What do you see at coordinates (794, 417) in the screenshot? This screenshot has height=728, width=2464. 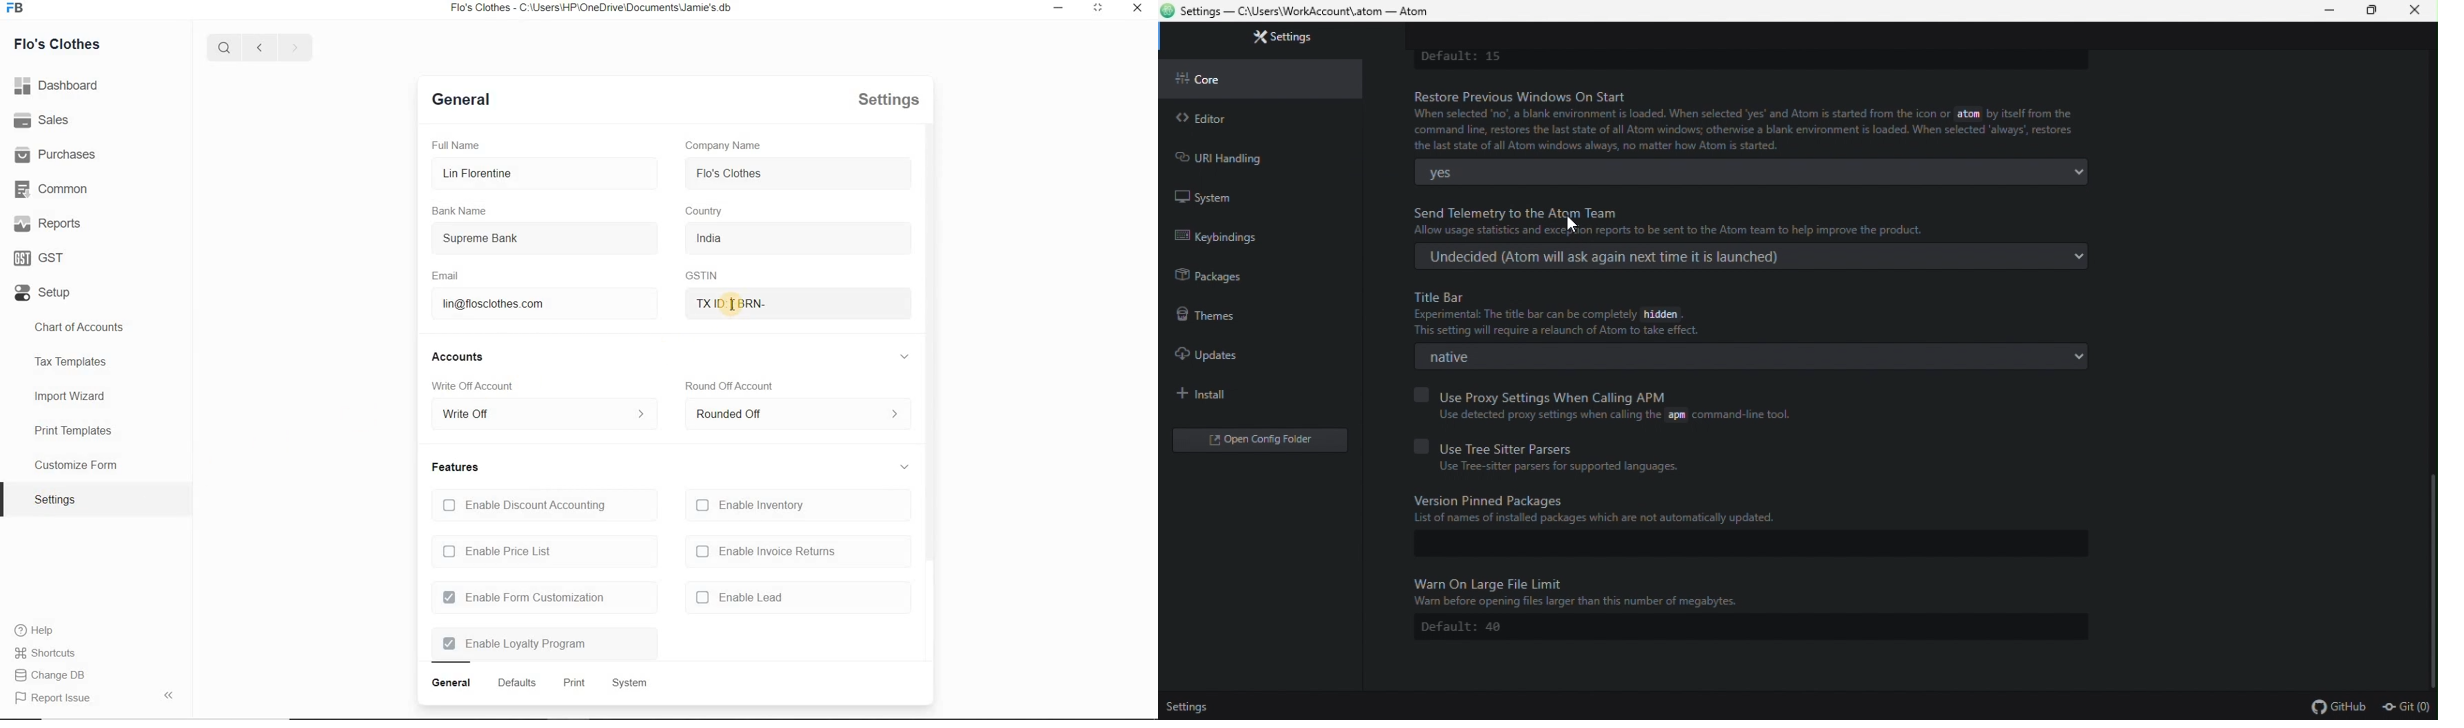 I see `rounded off` at bounding box center [794, 417].